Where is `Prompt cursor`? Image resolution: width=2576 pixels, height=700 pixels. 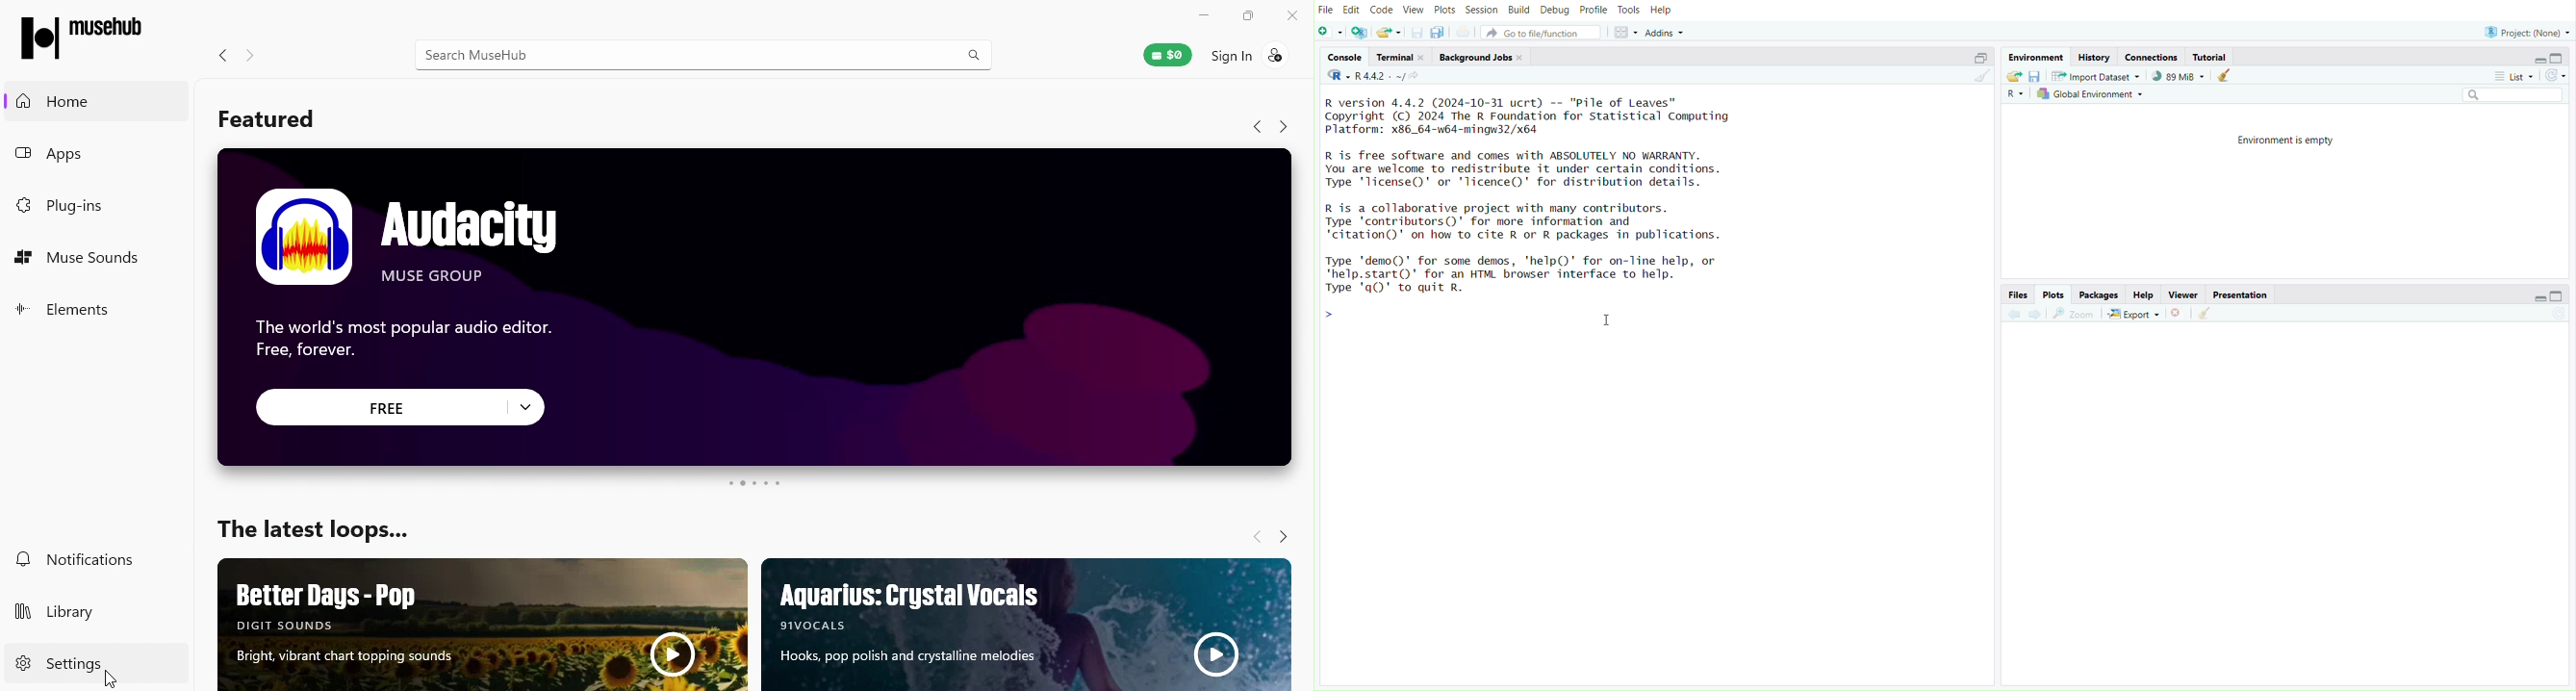 Prompt cursor is located at coordinates (1328, 319).